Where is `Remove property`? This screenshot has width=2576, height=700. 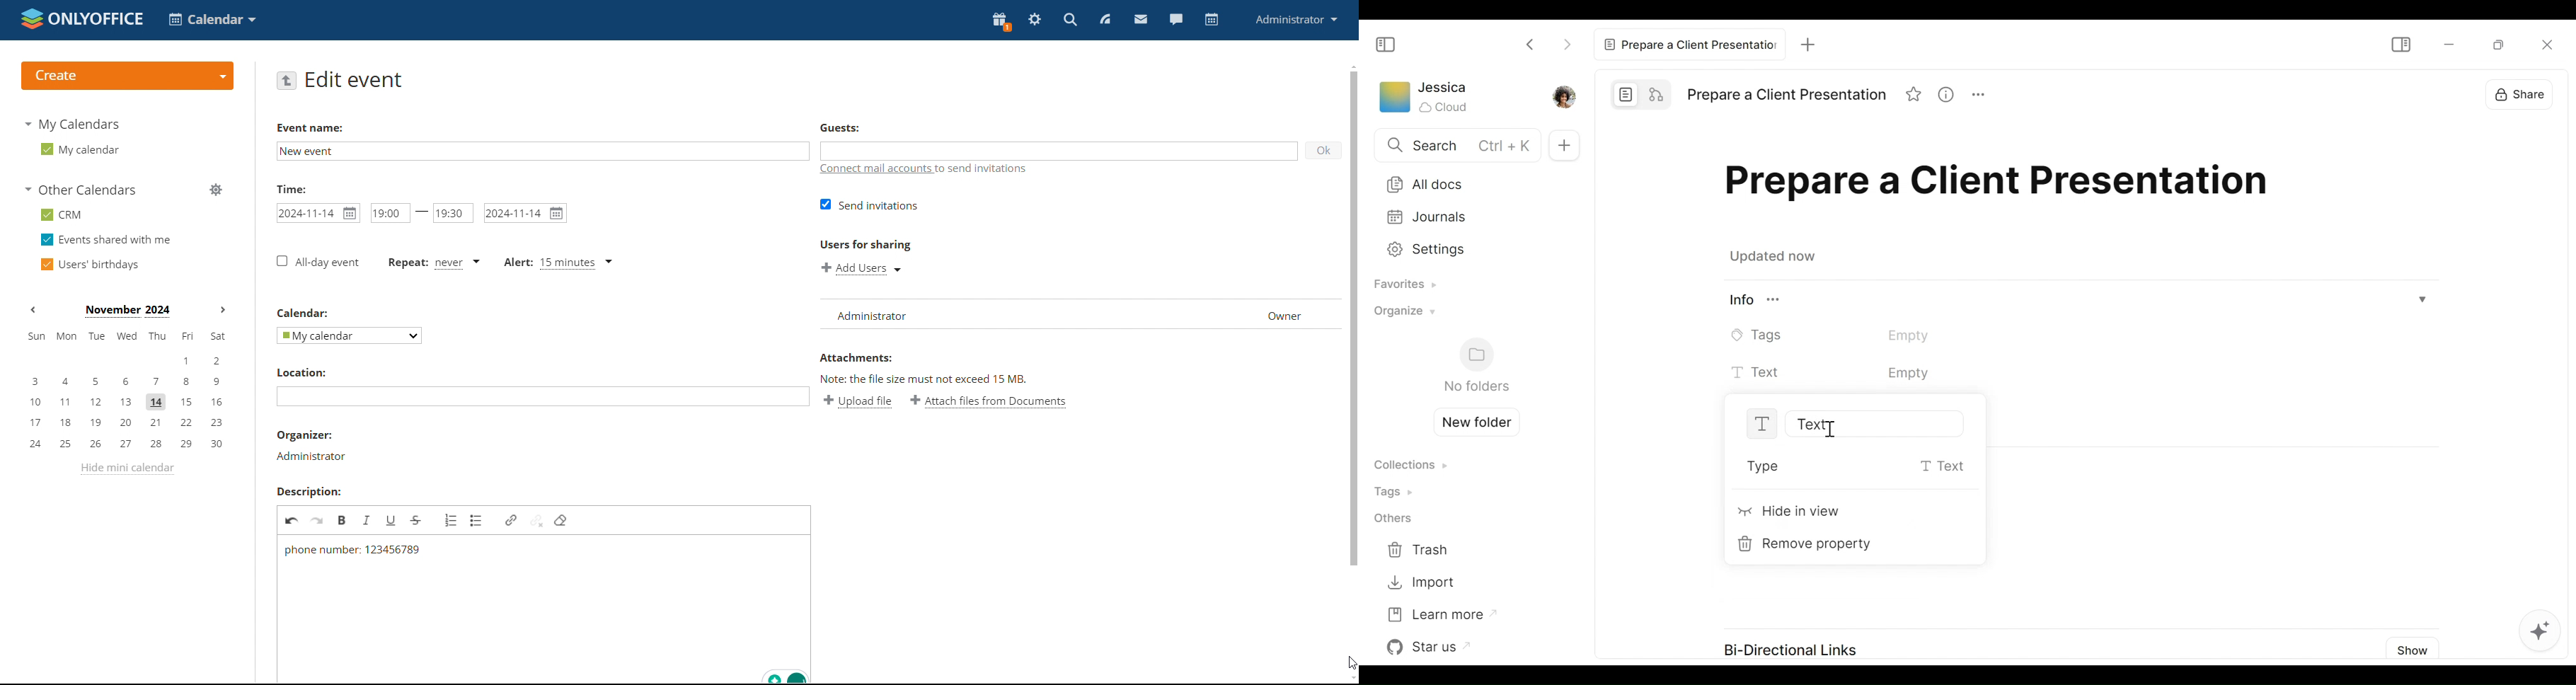 Remove property is located at coordinates (1809, 544).